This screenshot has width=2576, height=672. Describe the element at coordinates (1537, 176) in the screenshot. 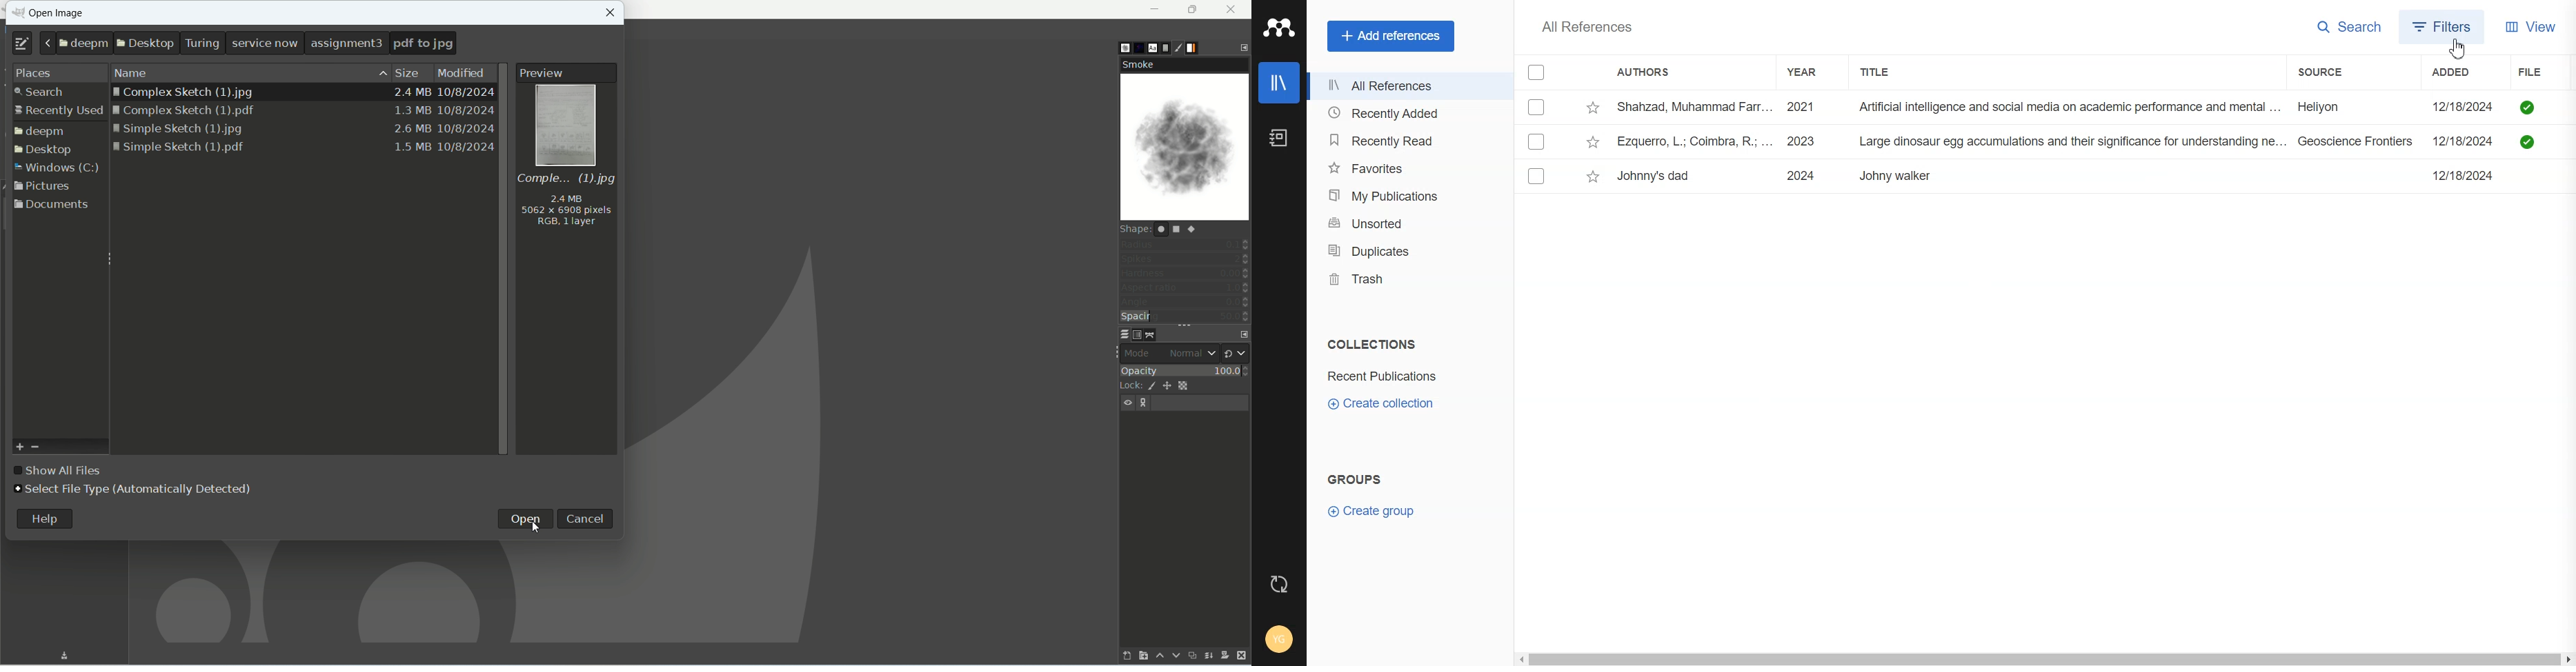

I see `select entry` at that location.